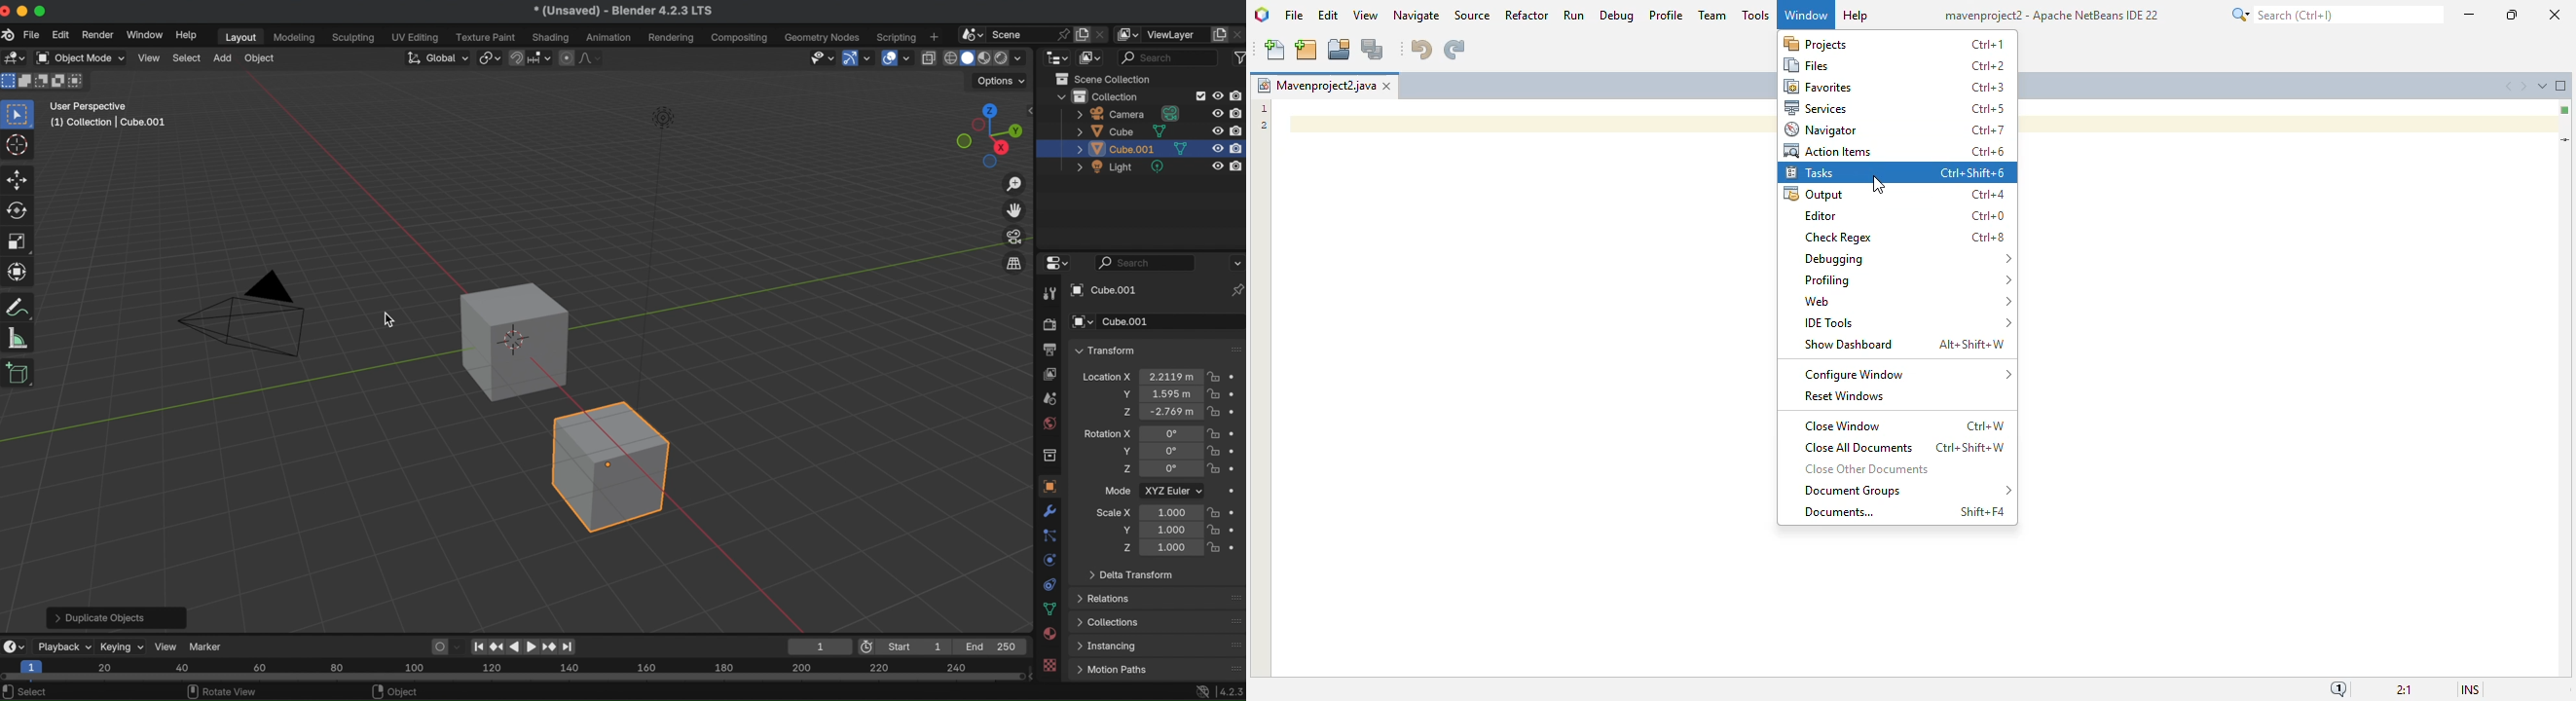 This screenshot has width=2576, height=728. I want to click on new project, so click(1306, 50).